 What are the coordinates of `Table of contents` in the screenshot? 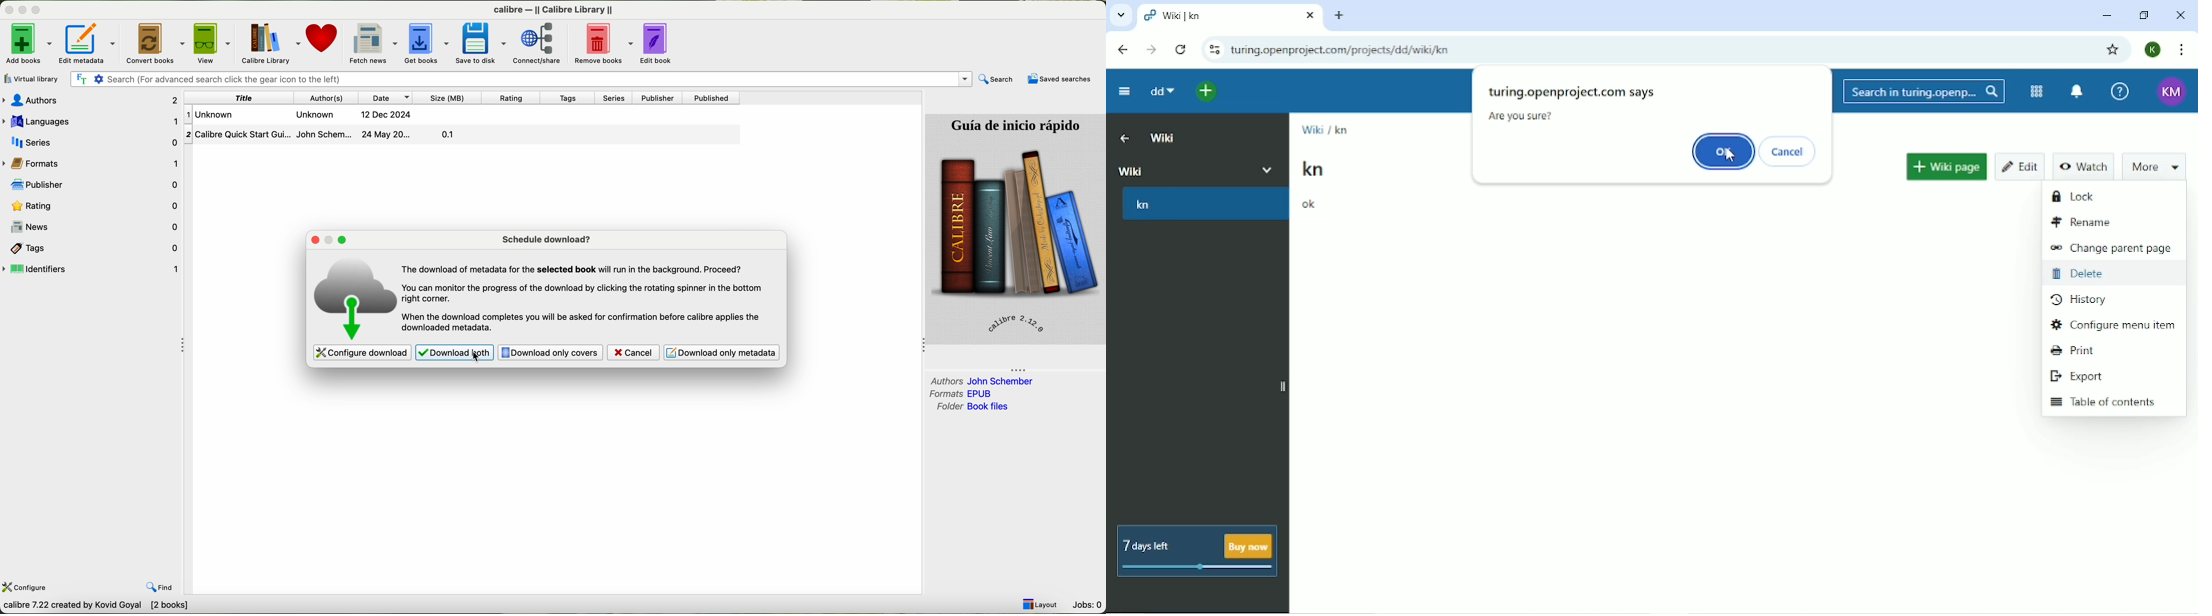 It's located at (2103, 403).